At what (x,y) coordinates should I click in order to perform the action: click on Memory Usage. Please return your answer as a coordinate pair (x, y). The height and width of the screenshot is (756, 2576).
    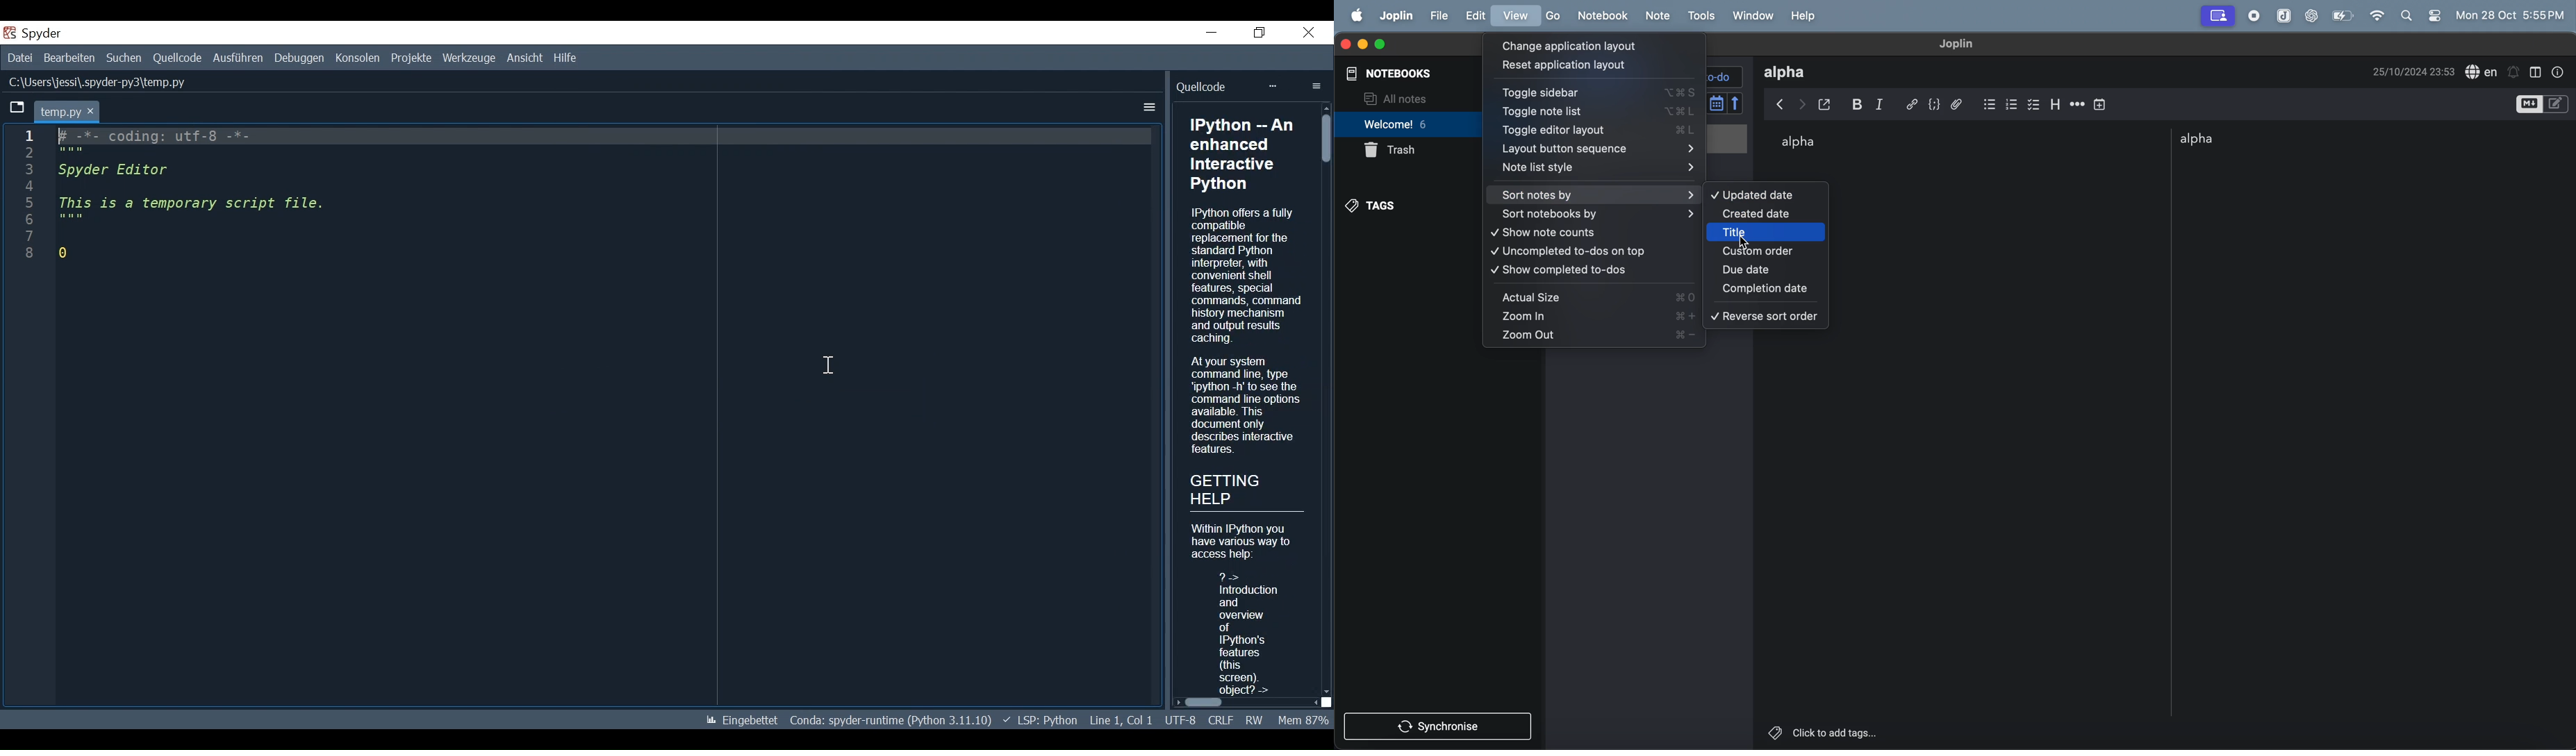
    Looking at the image, I should click on (1302, 720).